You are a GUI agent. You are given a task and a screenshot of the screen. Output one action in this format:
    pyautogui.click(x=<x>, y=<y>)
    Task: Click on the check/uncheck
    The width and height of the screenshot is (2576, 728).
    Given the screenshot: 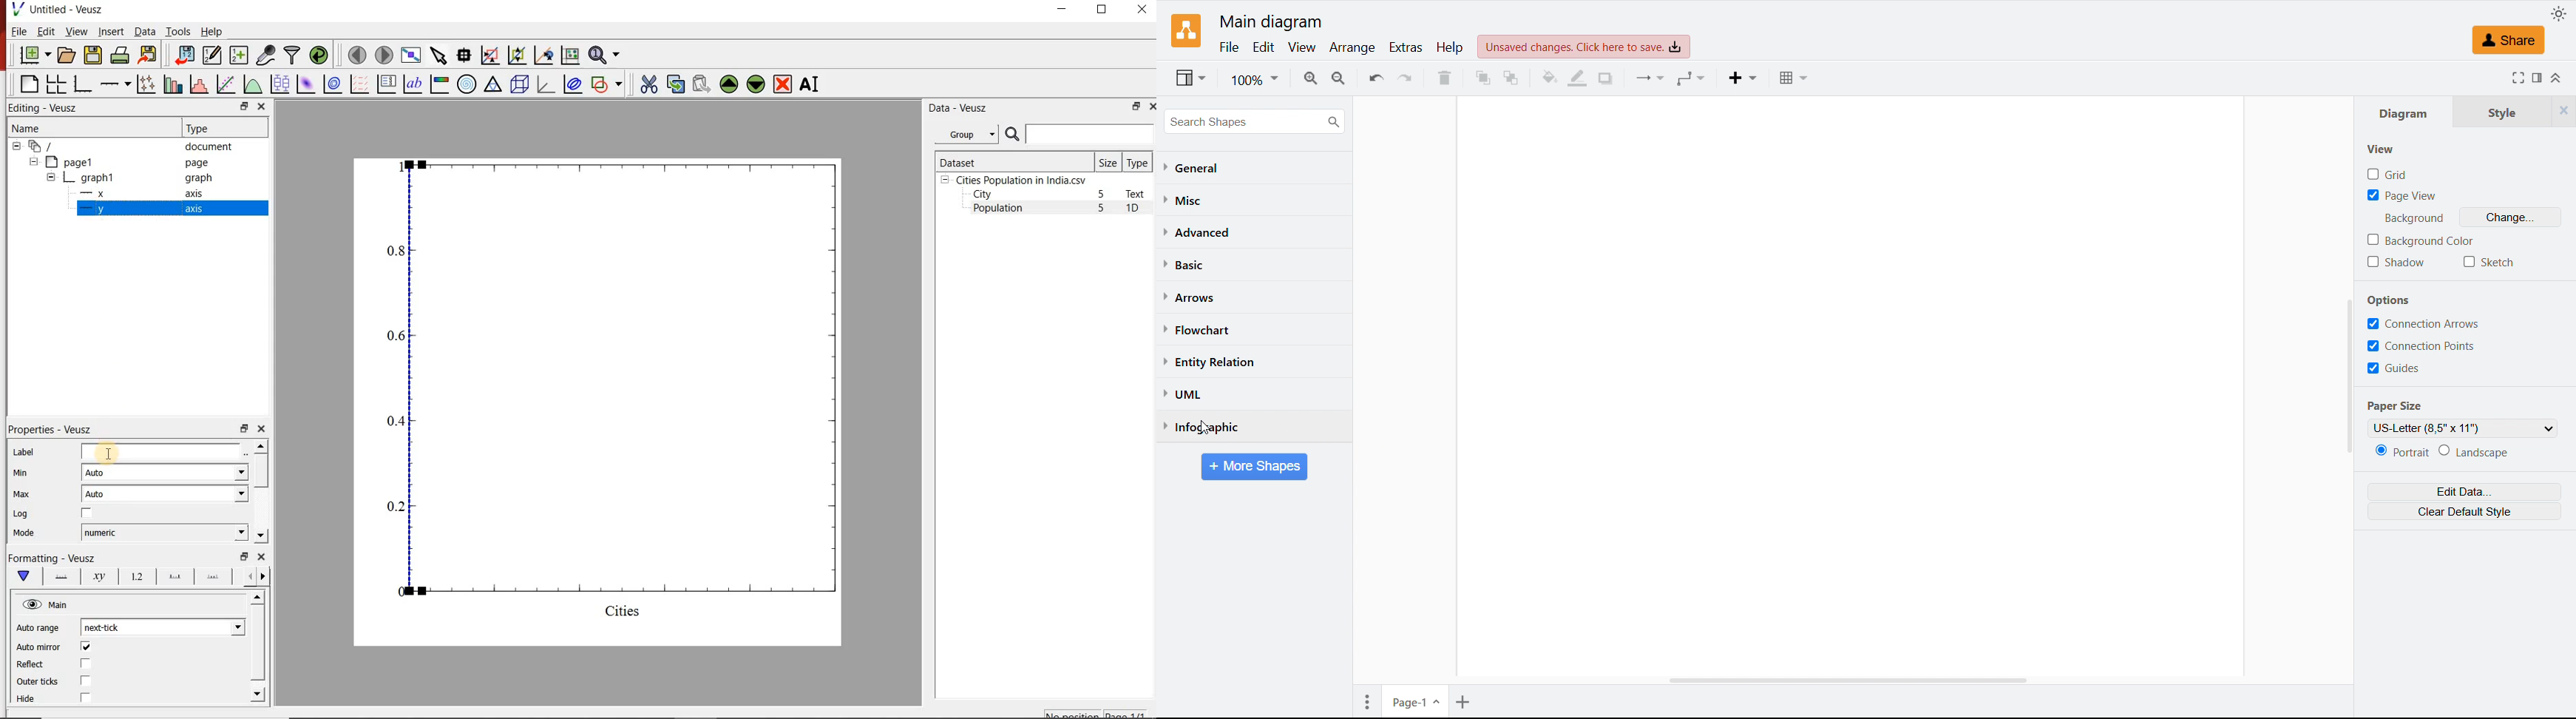 What is the action you would take?
    pyautogui.click(x=85, y=700)
    